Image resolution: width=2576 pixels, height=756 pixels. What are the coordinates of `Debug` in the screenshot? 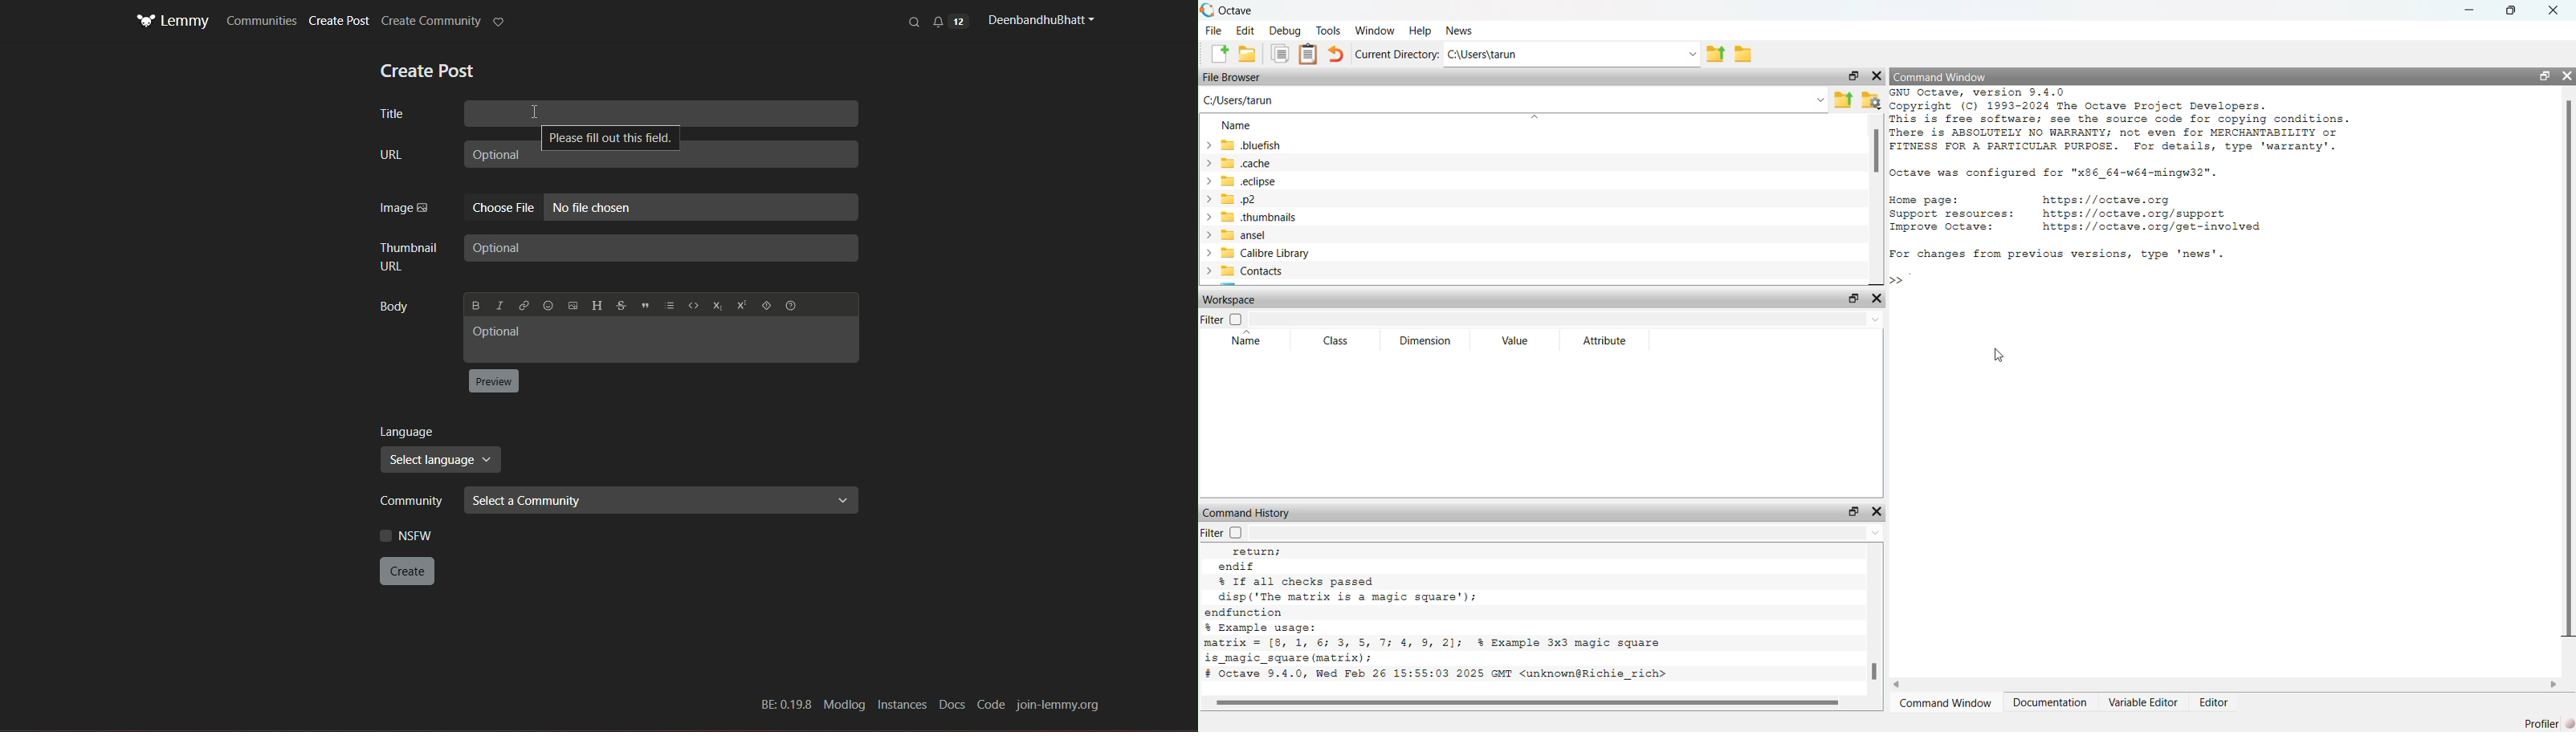 It's located at (1286, 31).